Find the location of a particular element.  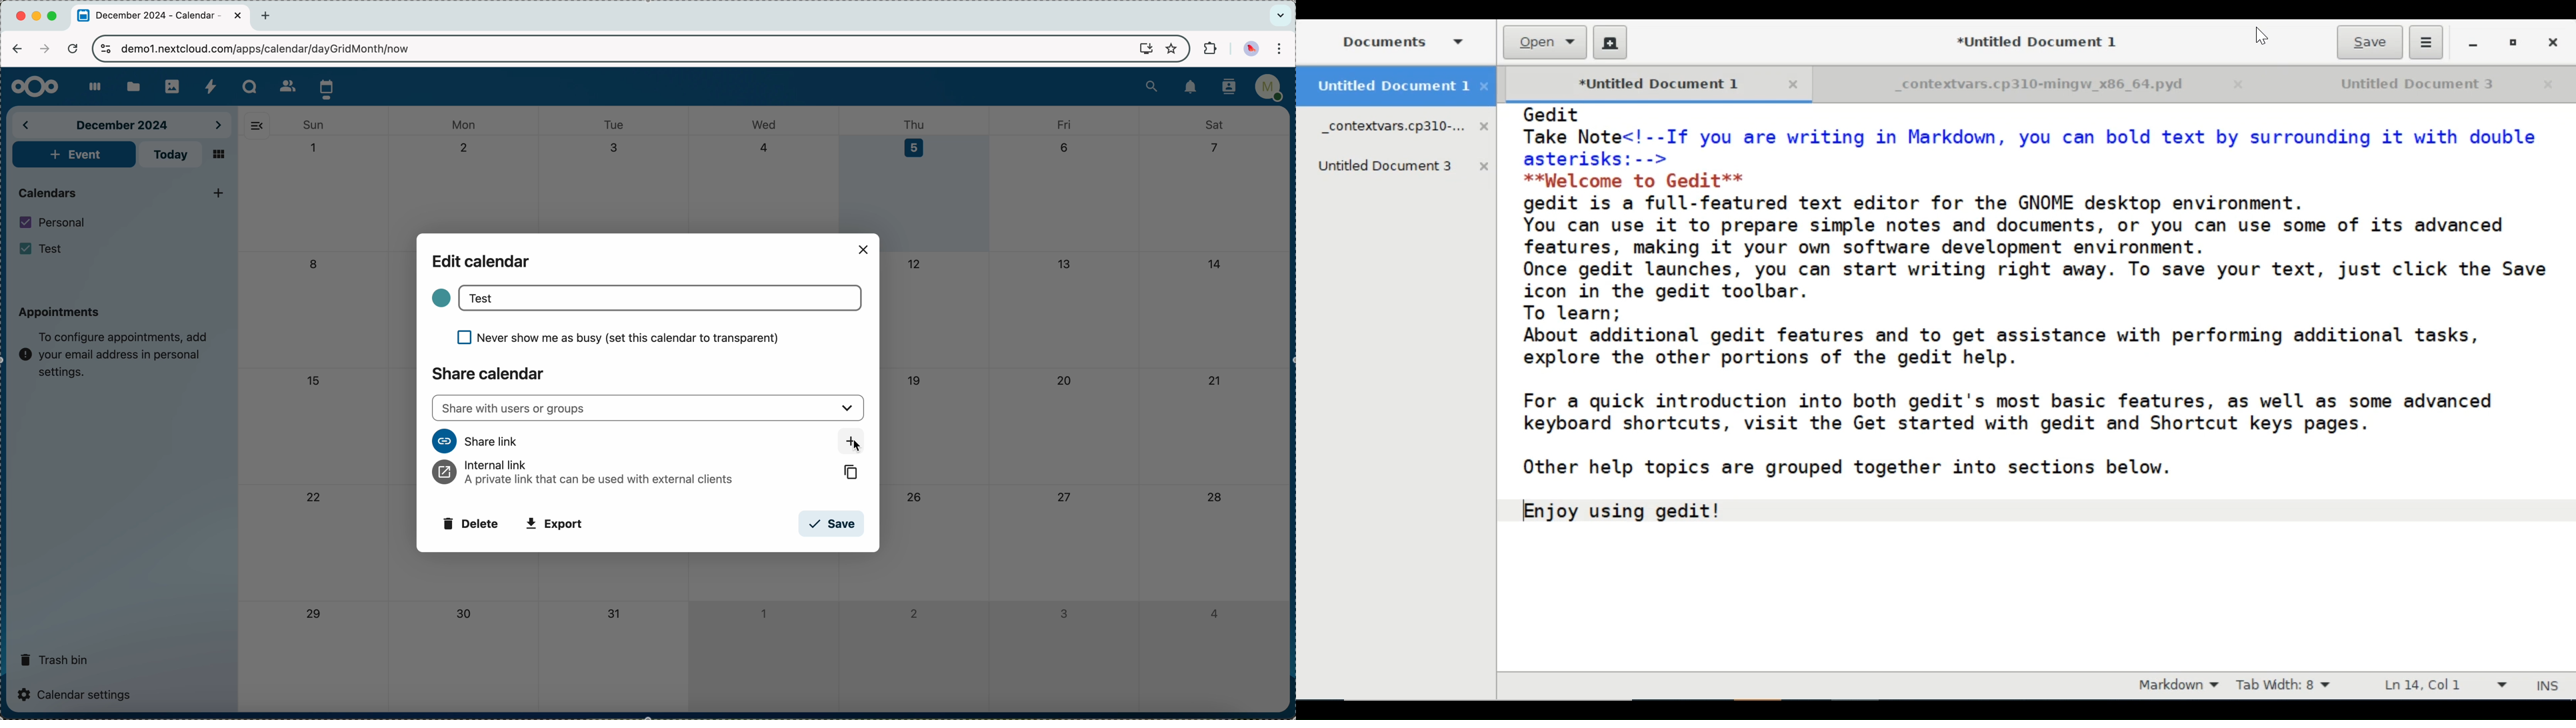

today is located at coordinates (172, 154).